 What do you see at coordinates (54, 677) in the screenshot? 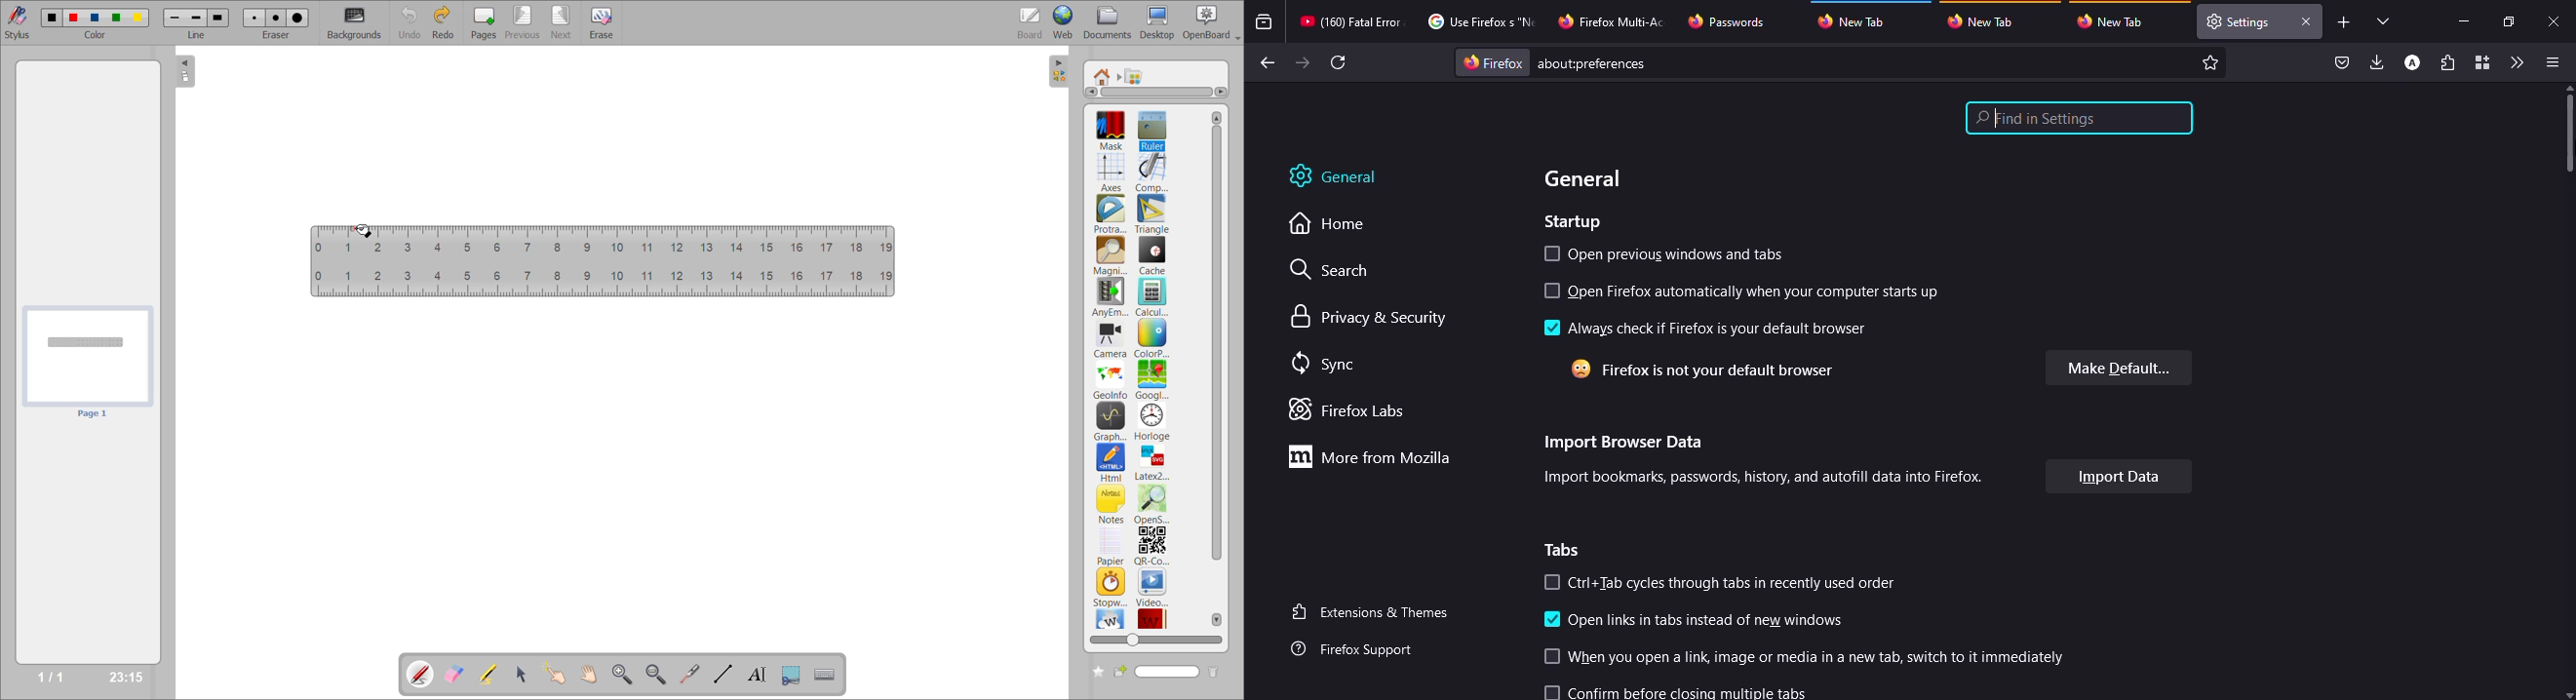
I see `1/1` at bounding box center [54, 677].